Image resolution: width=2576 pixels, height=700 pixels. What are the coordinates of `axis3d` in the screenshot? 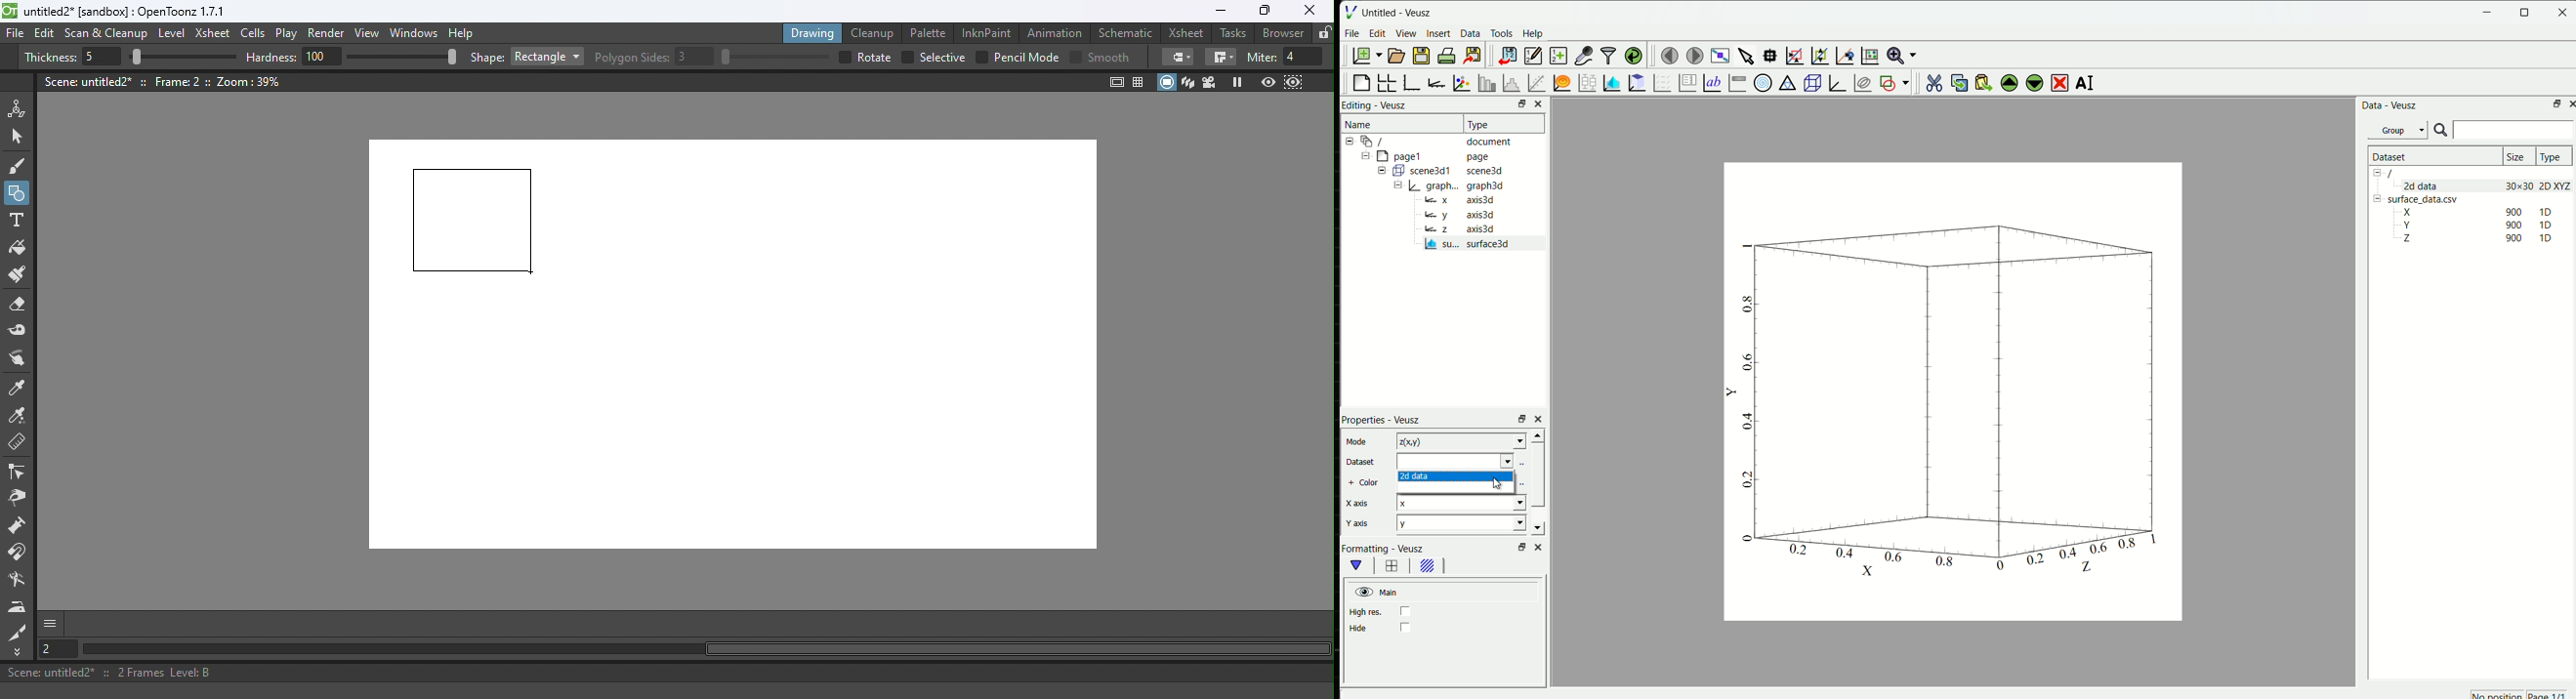 It's located at (1480, 215).